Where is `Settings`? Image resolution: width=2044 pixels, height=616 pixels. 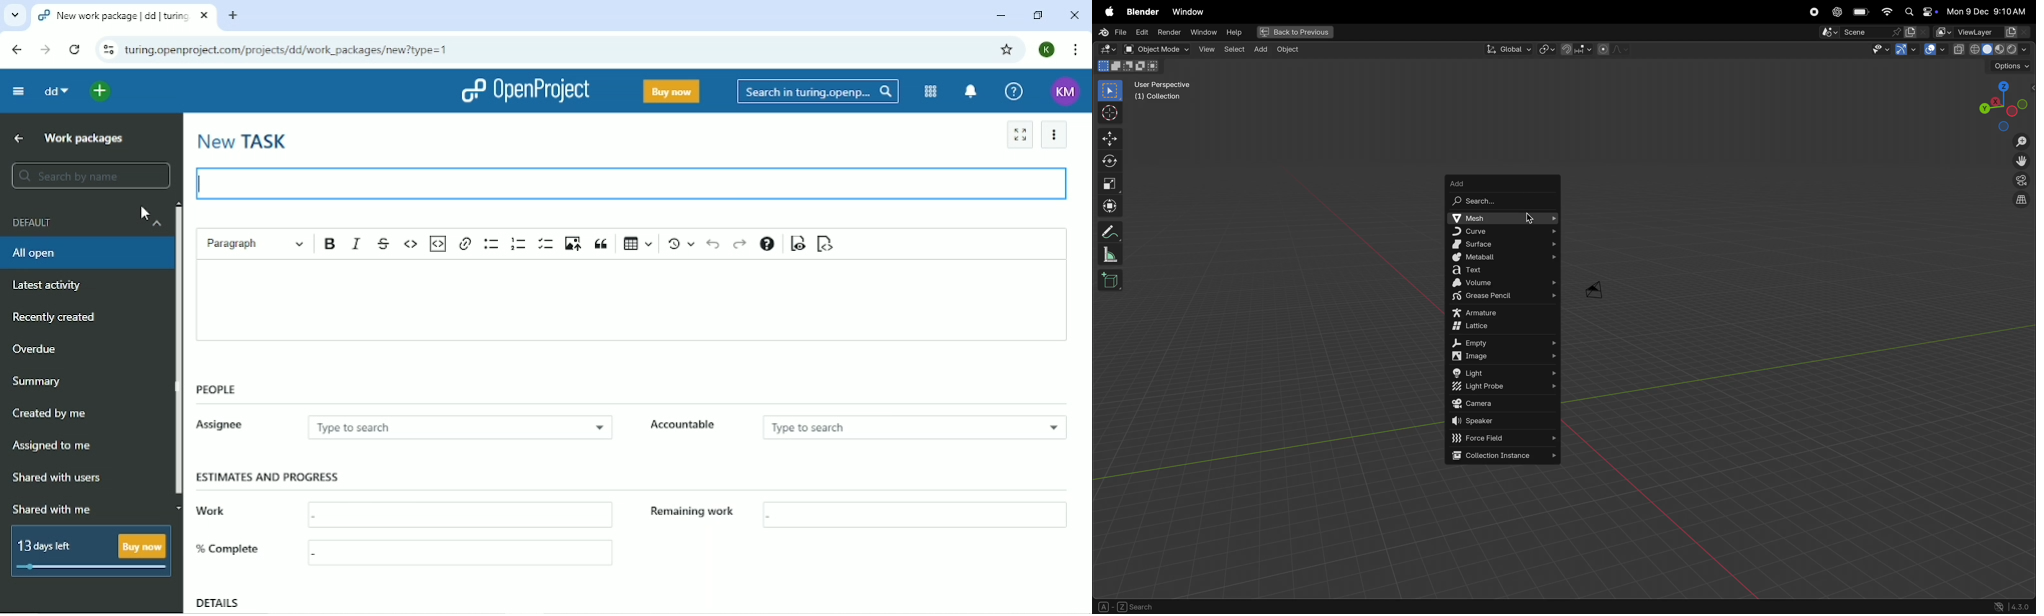
Settings is located at coordinates (1054, 134).